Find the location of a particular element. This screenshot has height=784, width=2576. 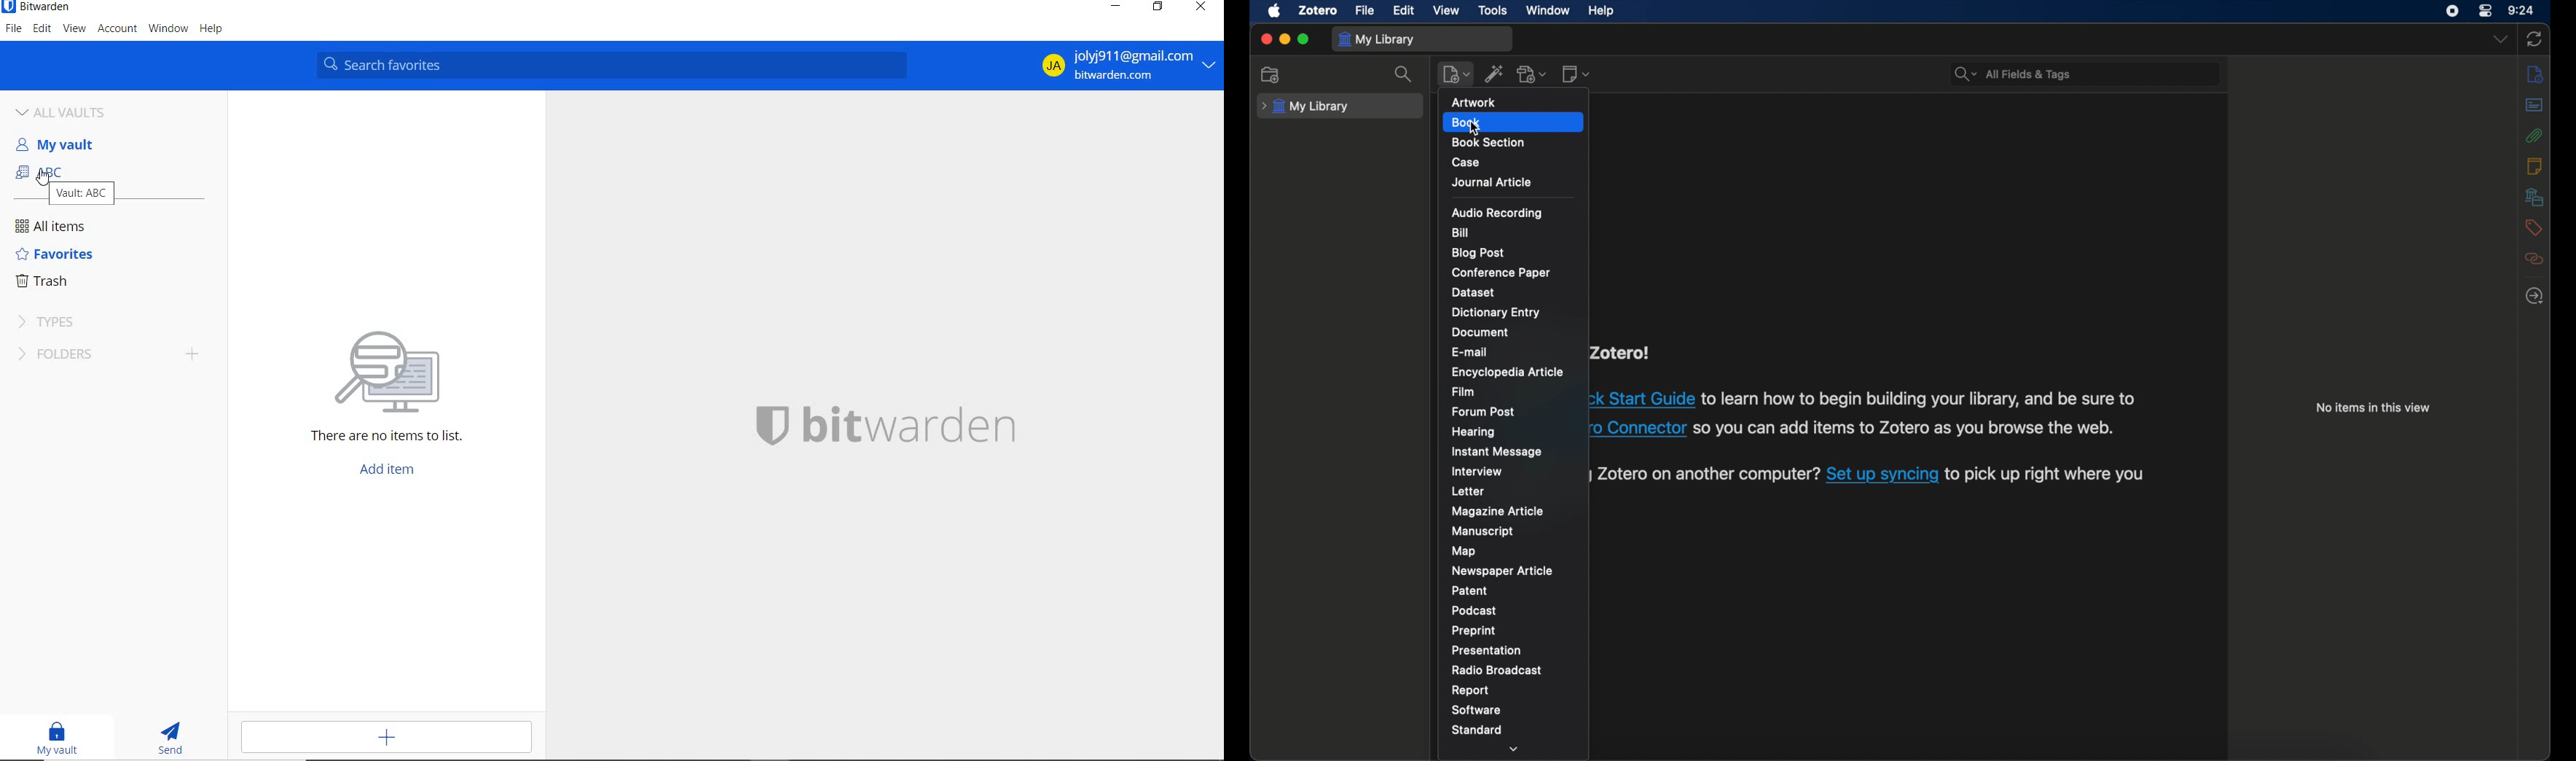

EDIT is located at coordinates (43, 30).